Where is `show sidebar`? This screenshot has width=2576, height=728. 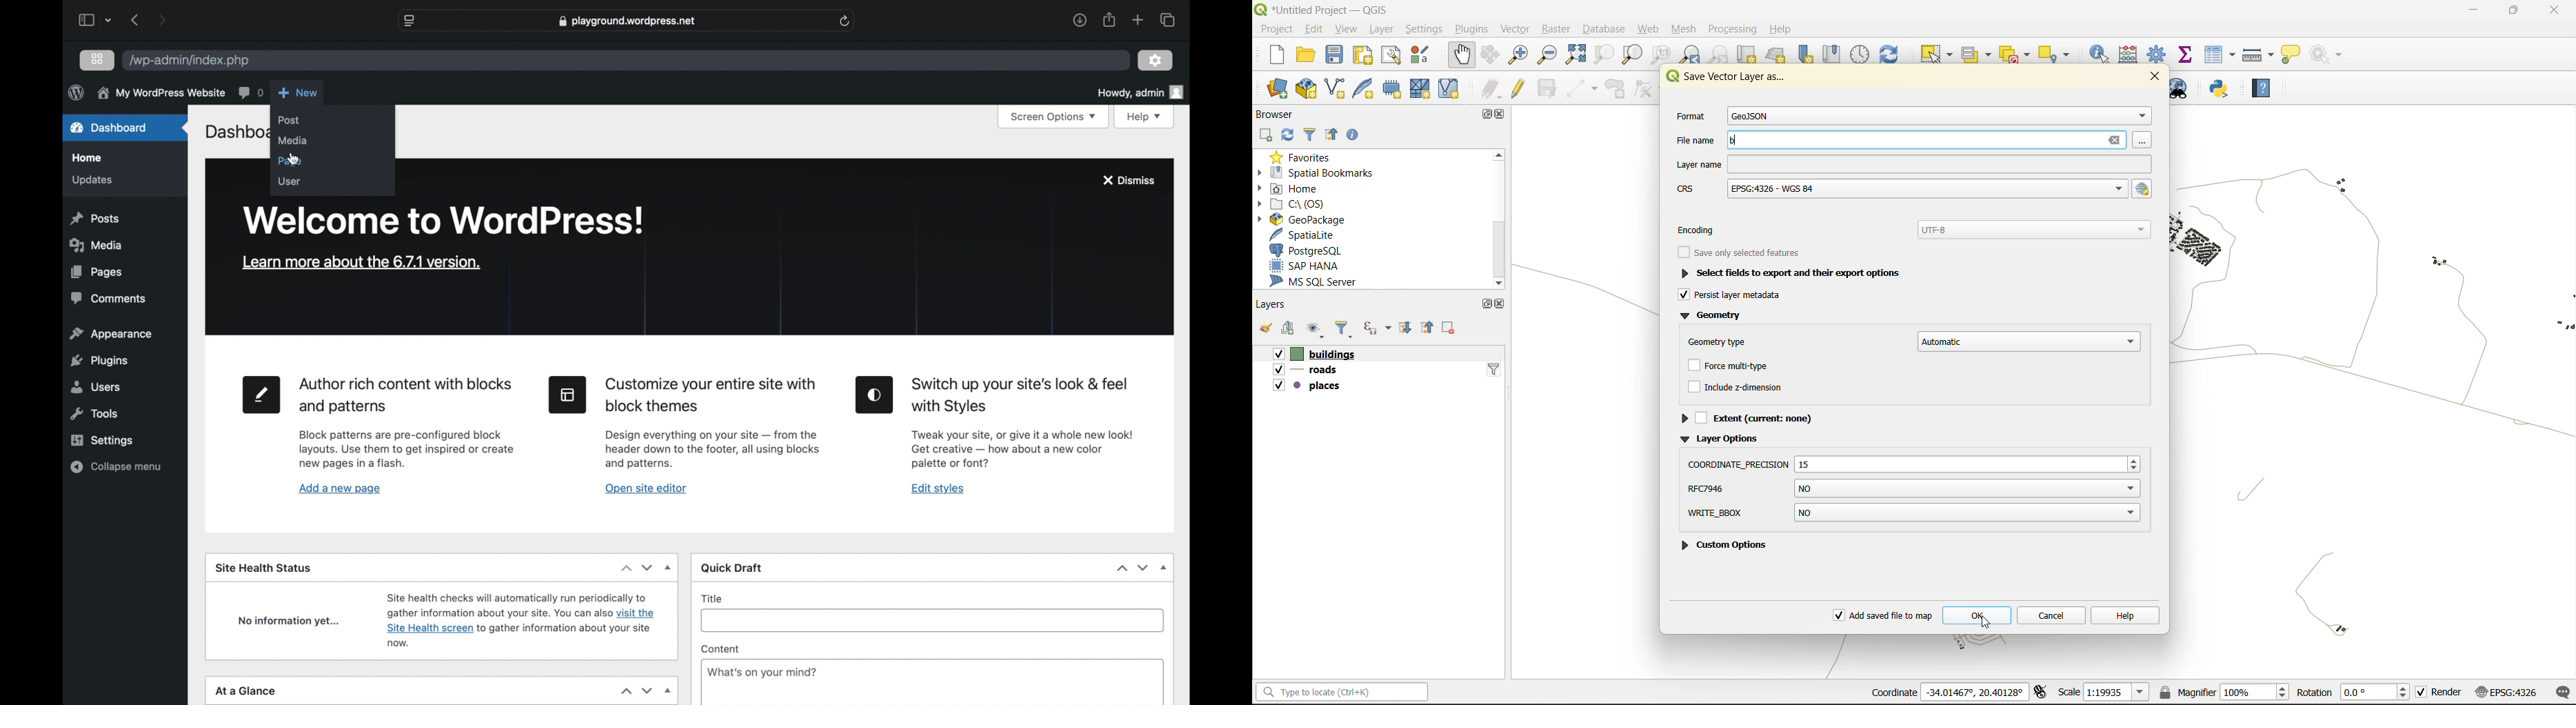
show sidebar is located at coordinates (85, 20).